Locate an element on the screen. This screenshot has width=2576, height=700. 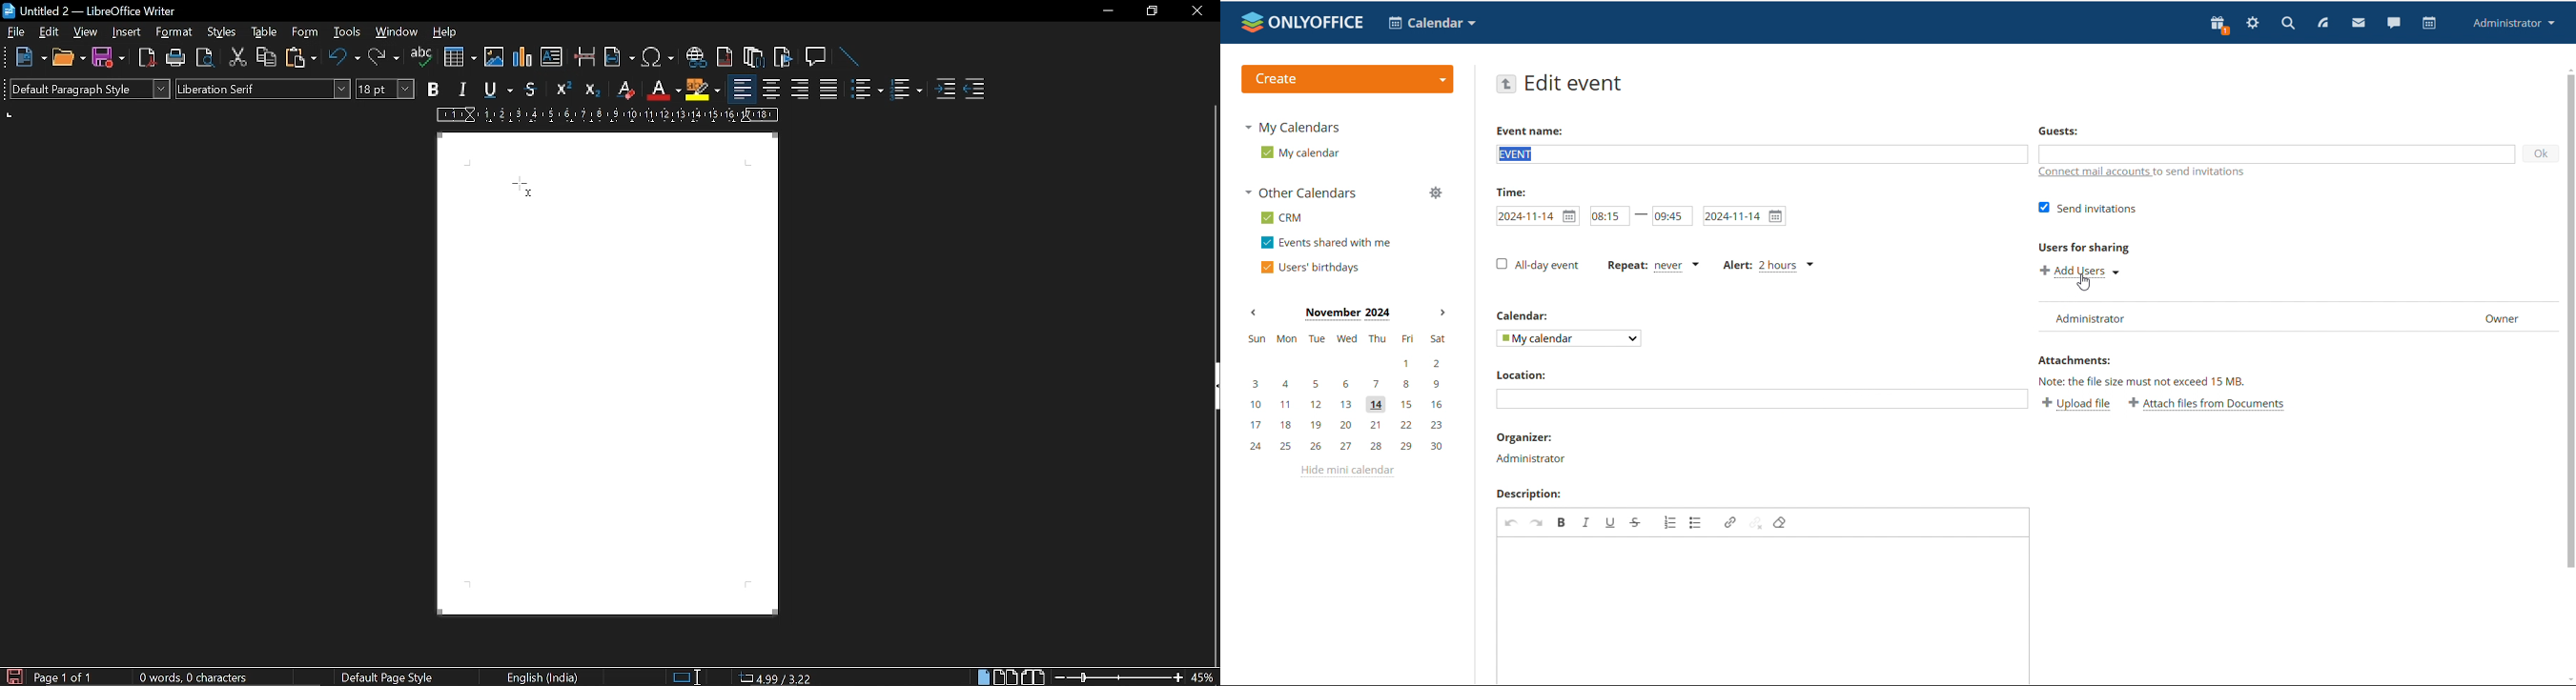
export as pdf is located at coordinates (146, 57).